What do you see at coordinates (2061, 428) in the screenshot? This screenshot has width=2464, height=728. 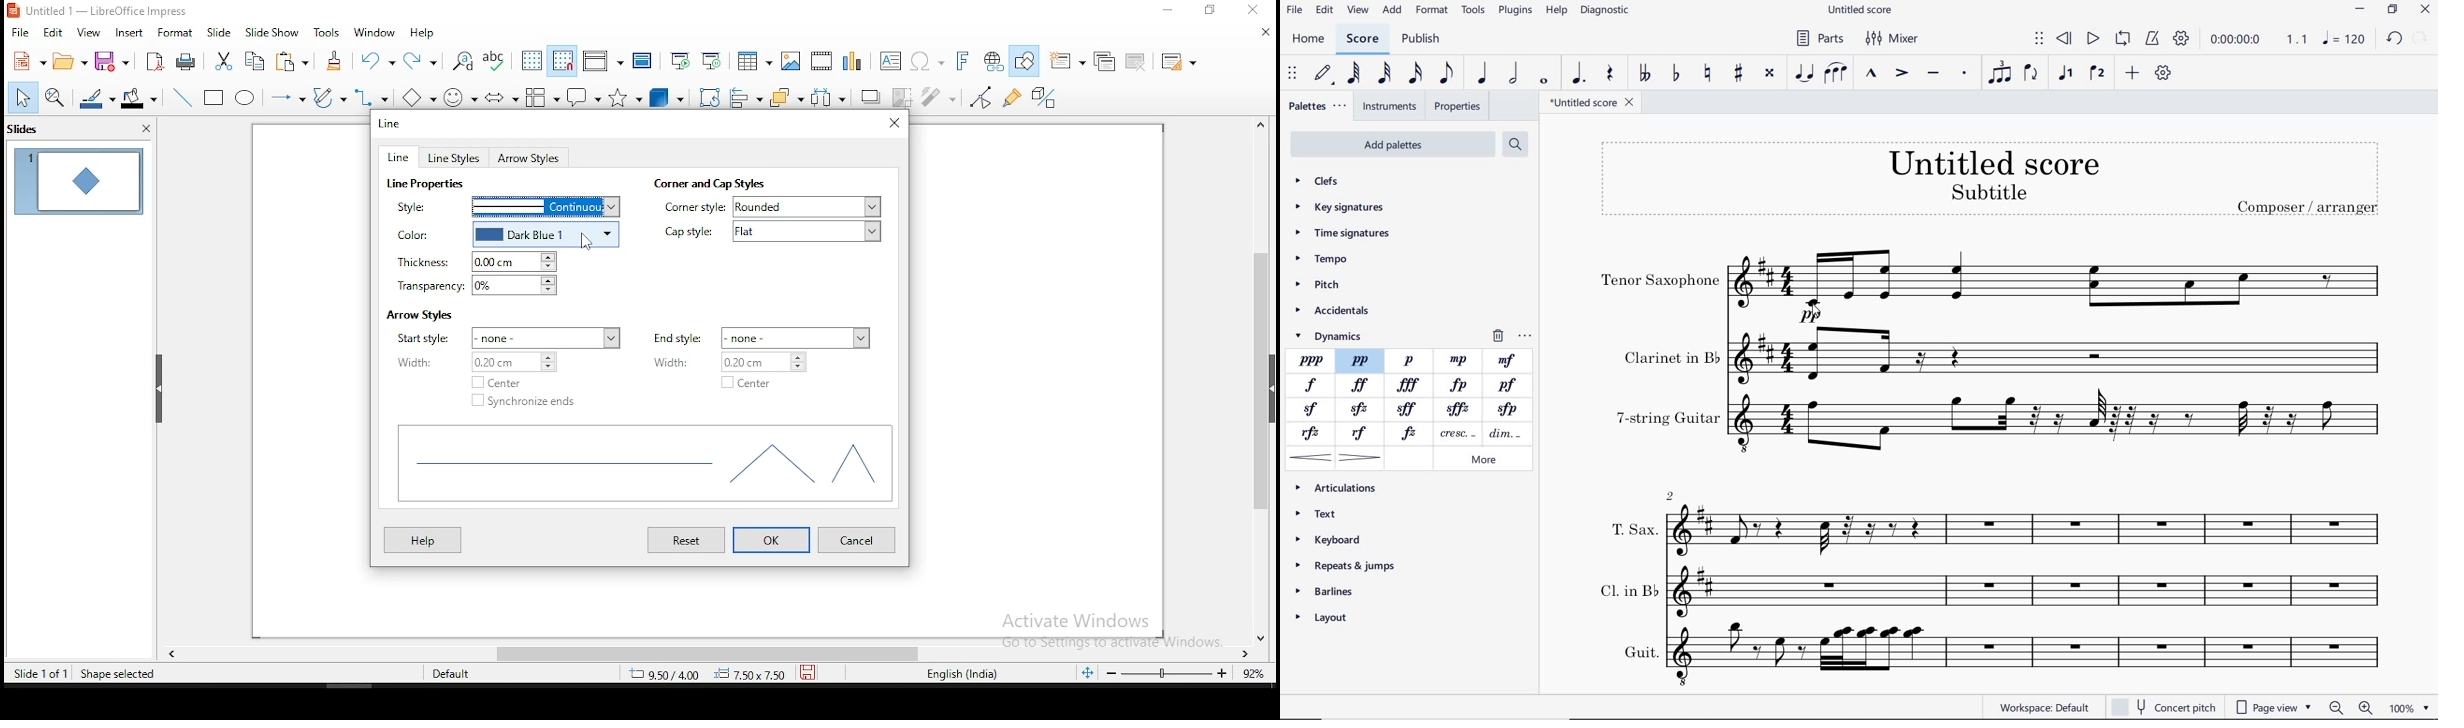 I see `7-string guitar` at bounding box center [2061, 428].